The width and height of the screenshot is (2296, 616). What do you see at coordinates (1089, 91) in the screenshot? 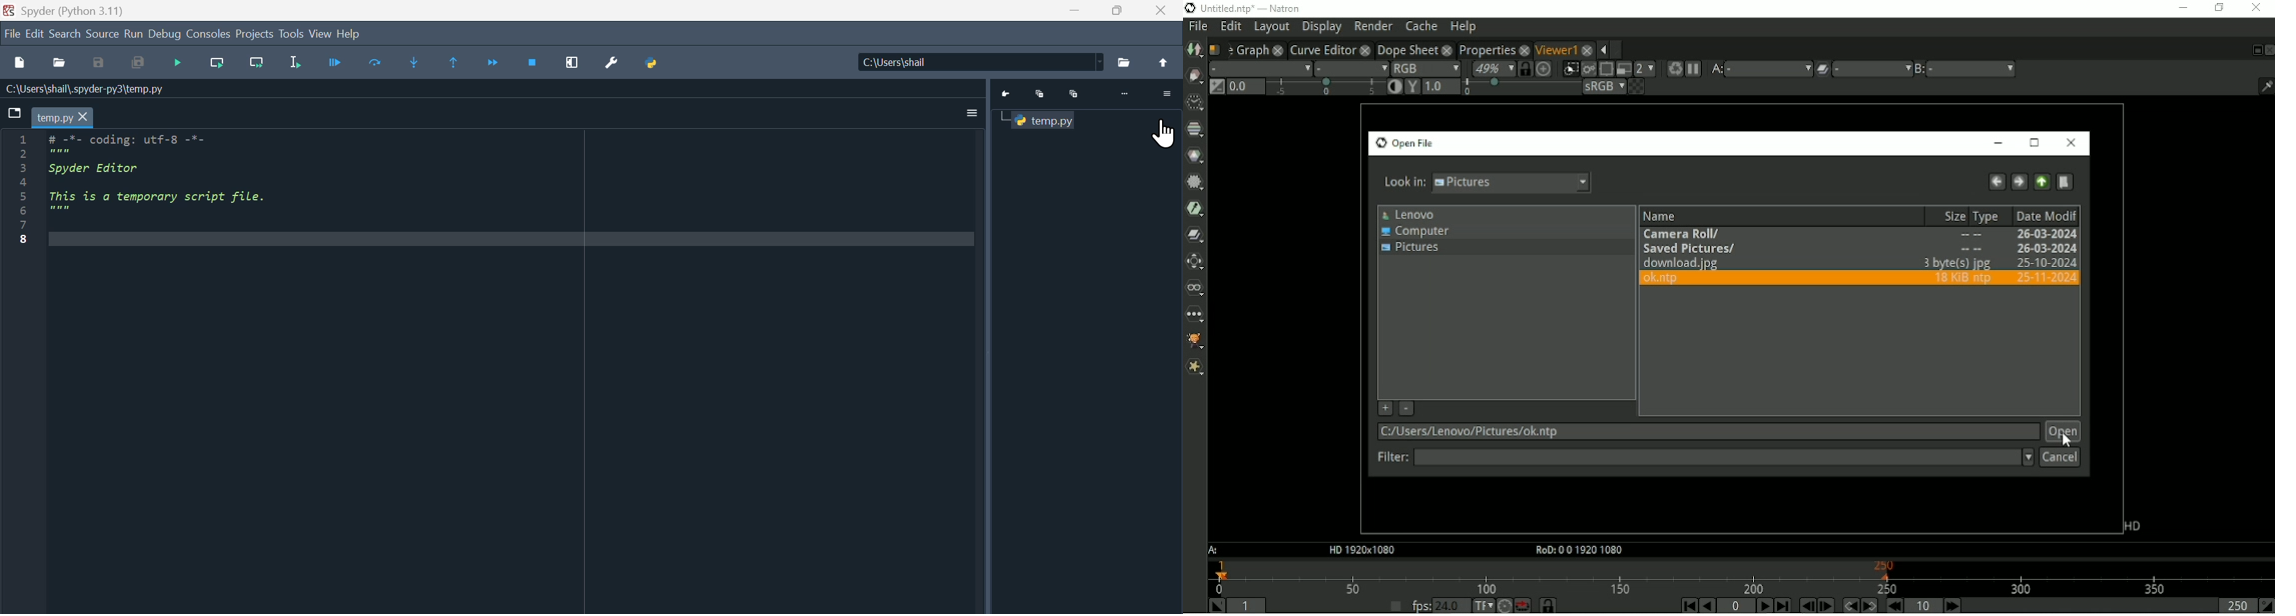
I see `Python console` at bounding box center [1089, 91].